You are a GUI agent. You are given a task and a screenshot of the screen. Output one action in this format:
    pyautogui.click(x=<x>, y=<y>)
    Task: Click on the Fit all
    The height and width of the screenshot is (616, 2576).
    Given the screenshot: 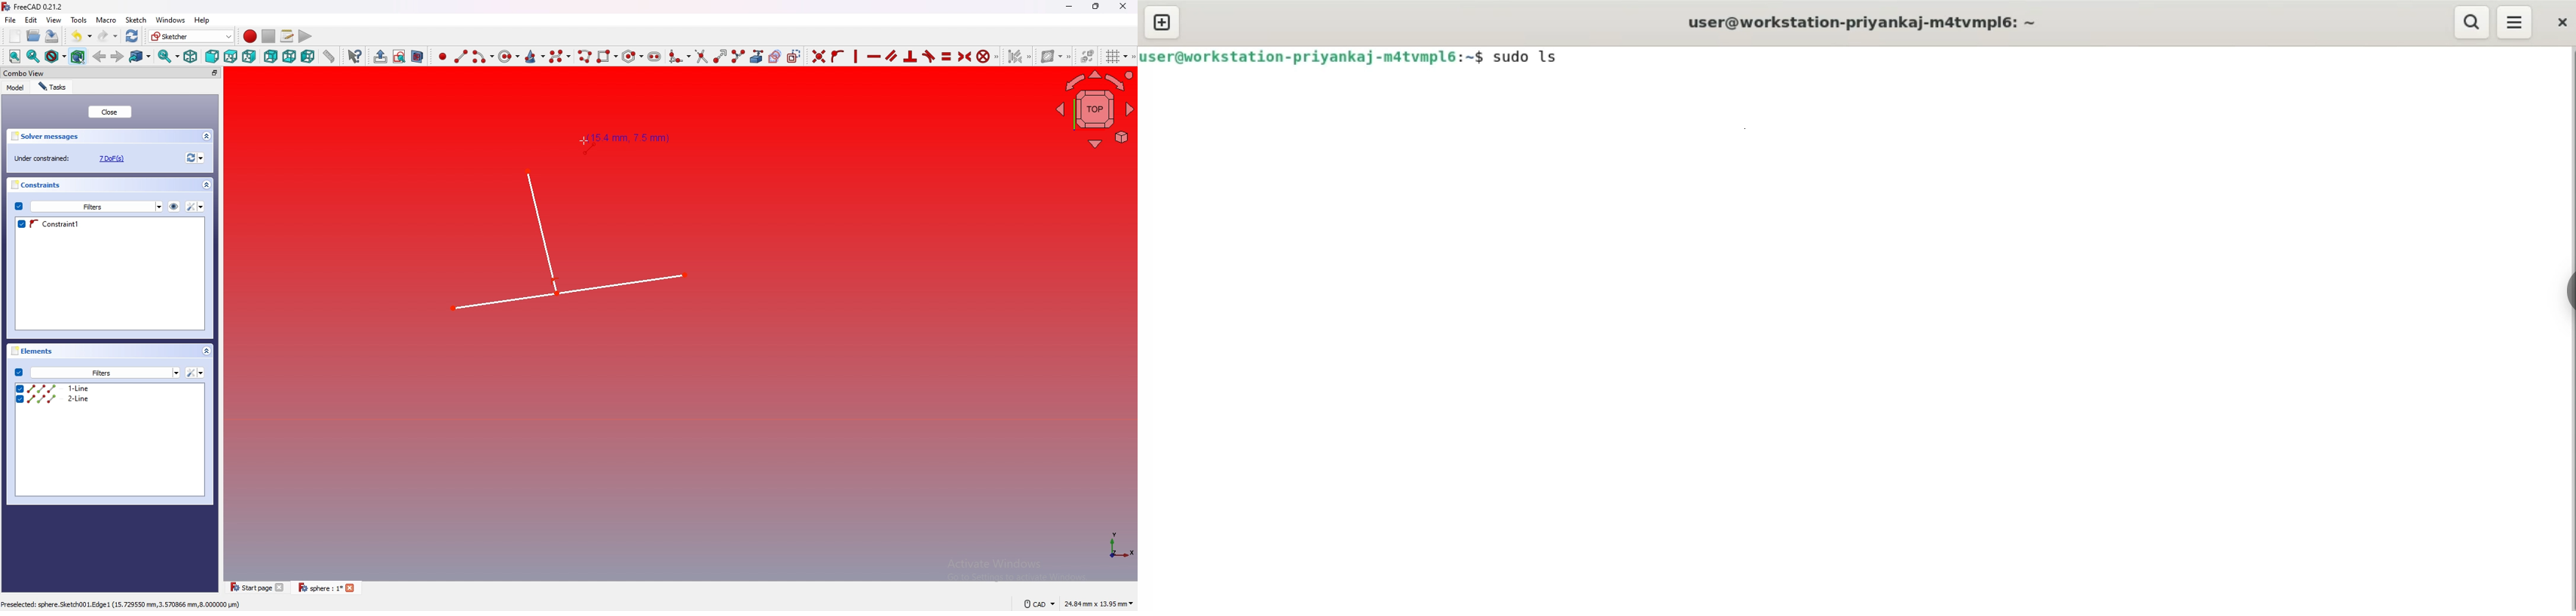 What is the action you would take?
    pyautogui.click(x=12, y=56)
    